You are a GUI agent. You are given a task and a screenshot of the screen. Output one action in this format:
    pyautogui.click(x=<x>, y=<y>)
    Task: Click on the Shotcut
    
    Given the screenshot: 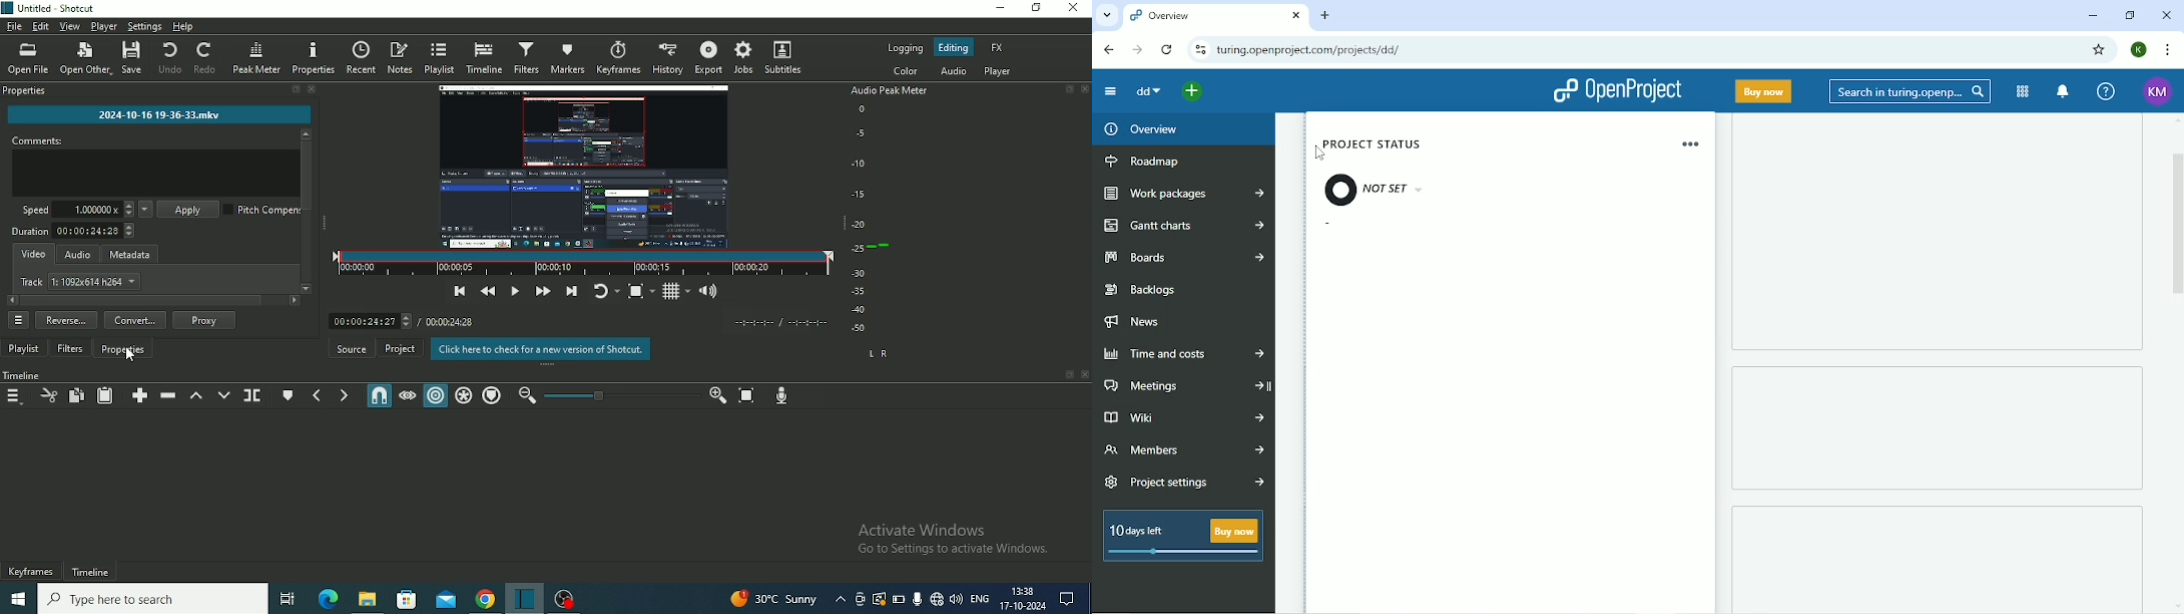 What is the action you would take?
    pyautogui.click(x=523, y=598)
    